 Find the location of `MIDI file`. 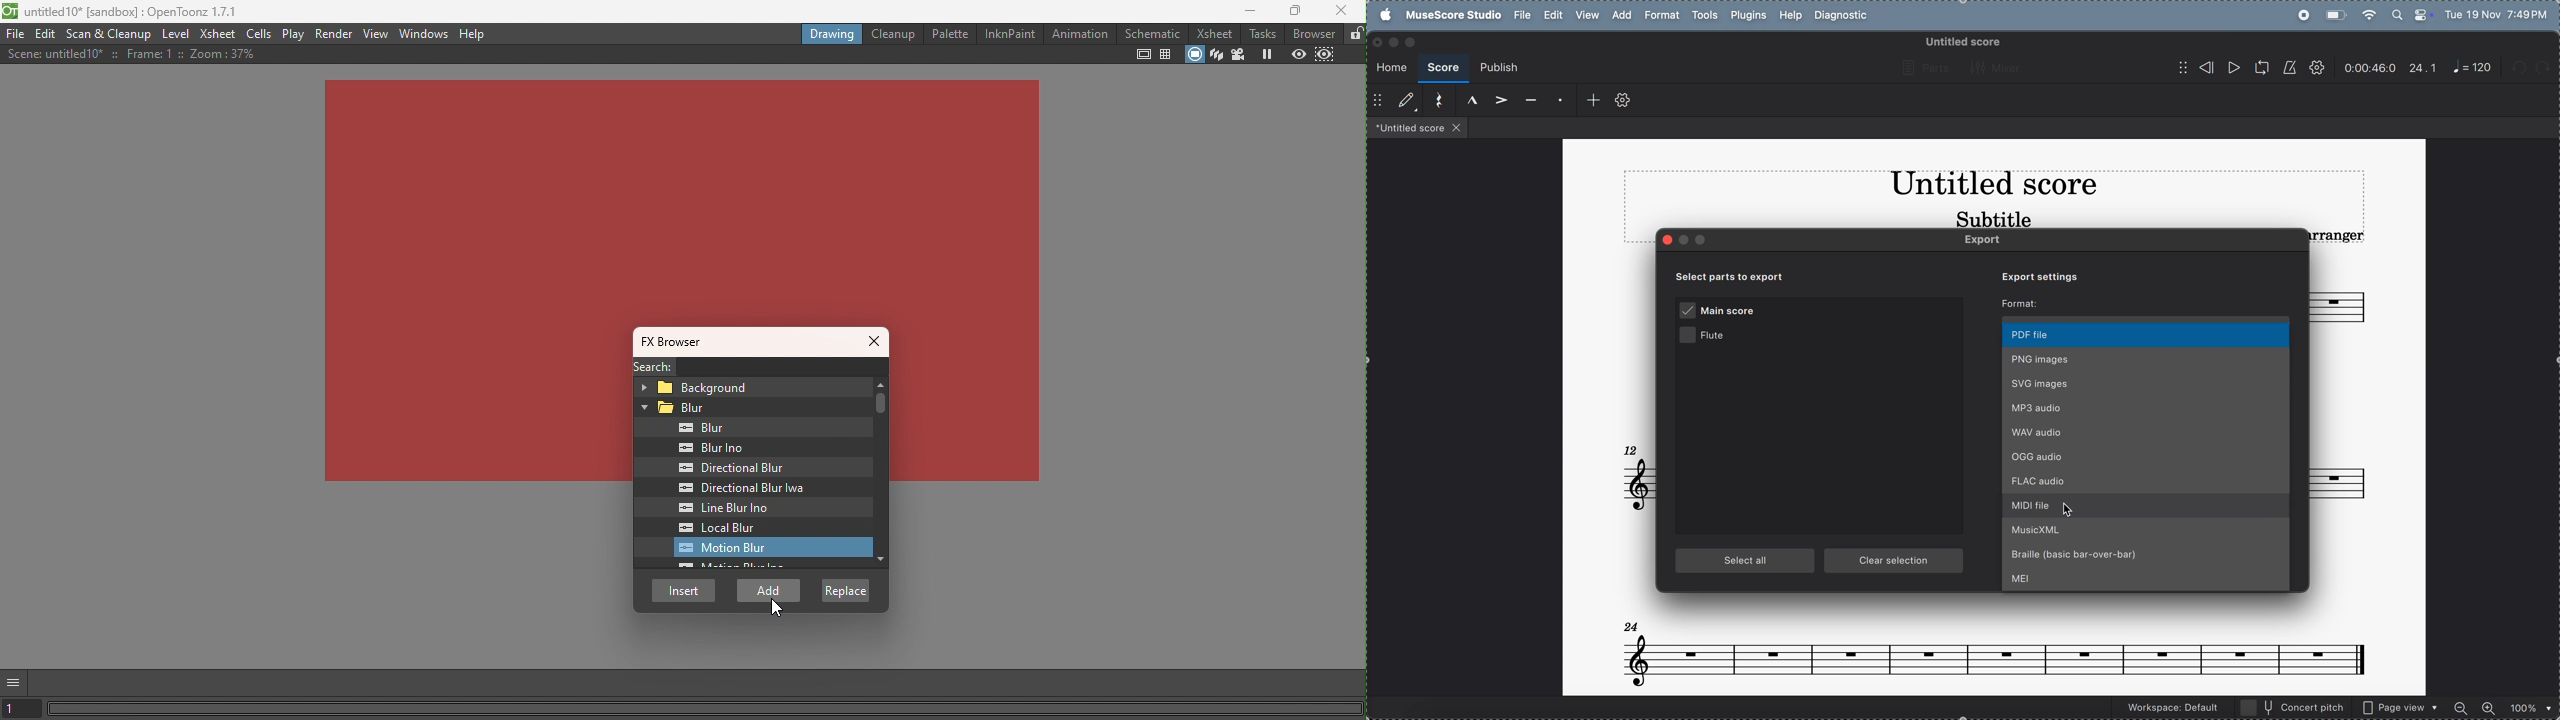

MIDI file is located at coordinates (2147, 507).